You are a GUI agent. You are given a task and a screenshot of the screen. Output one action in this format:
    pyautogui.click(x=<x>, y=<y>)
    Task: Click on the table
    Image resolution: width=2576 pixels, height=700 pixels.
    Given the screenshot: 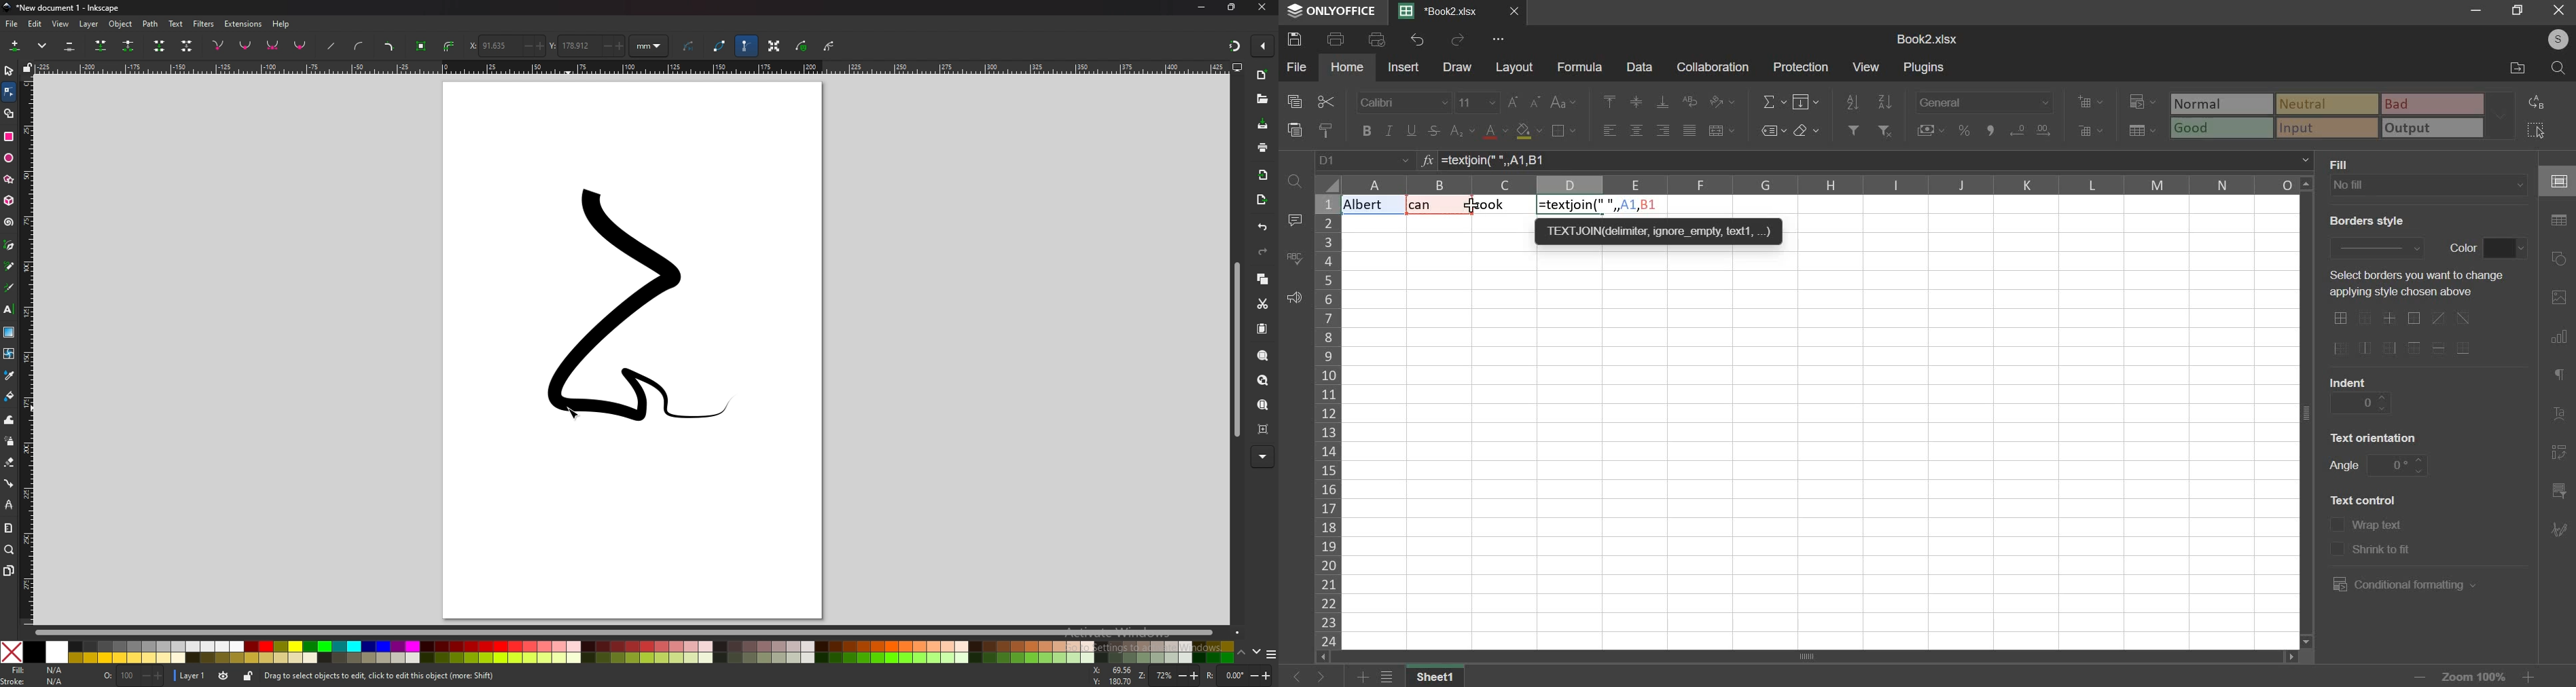 What is the action you would take?
    pyautogui.click(x=2559, y=221)
    